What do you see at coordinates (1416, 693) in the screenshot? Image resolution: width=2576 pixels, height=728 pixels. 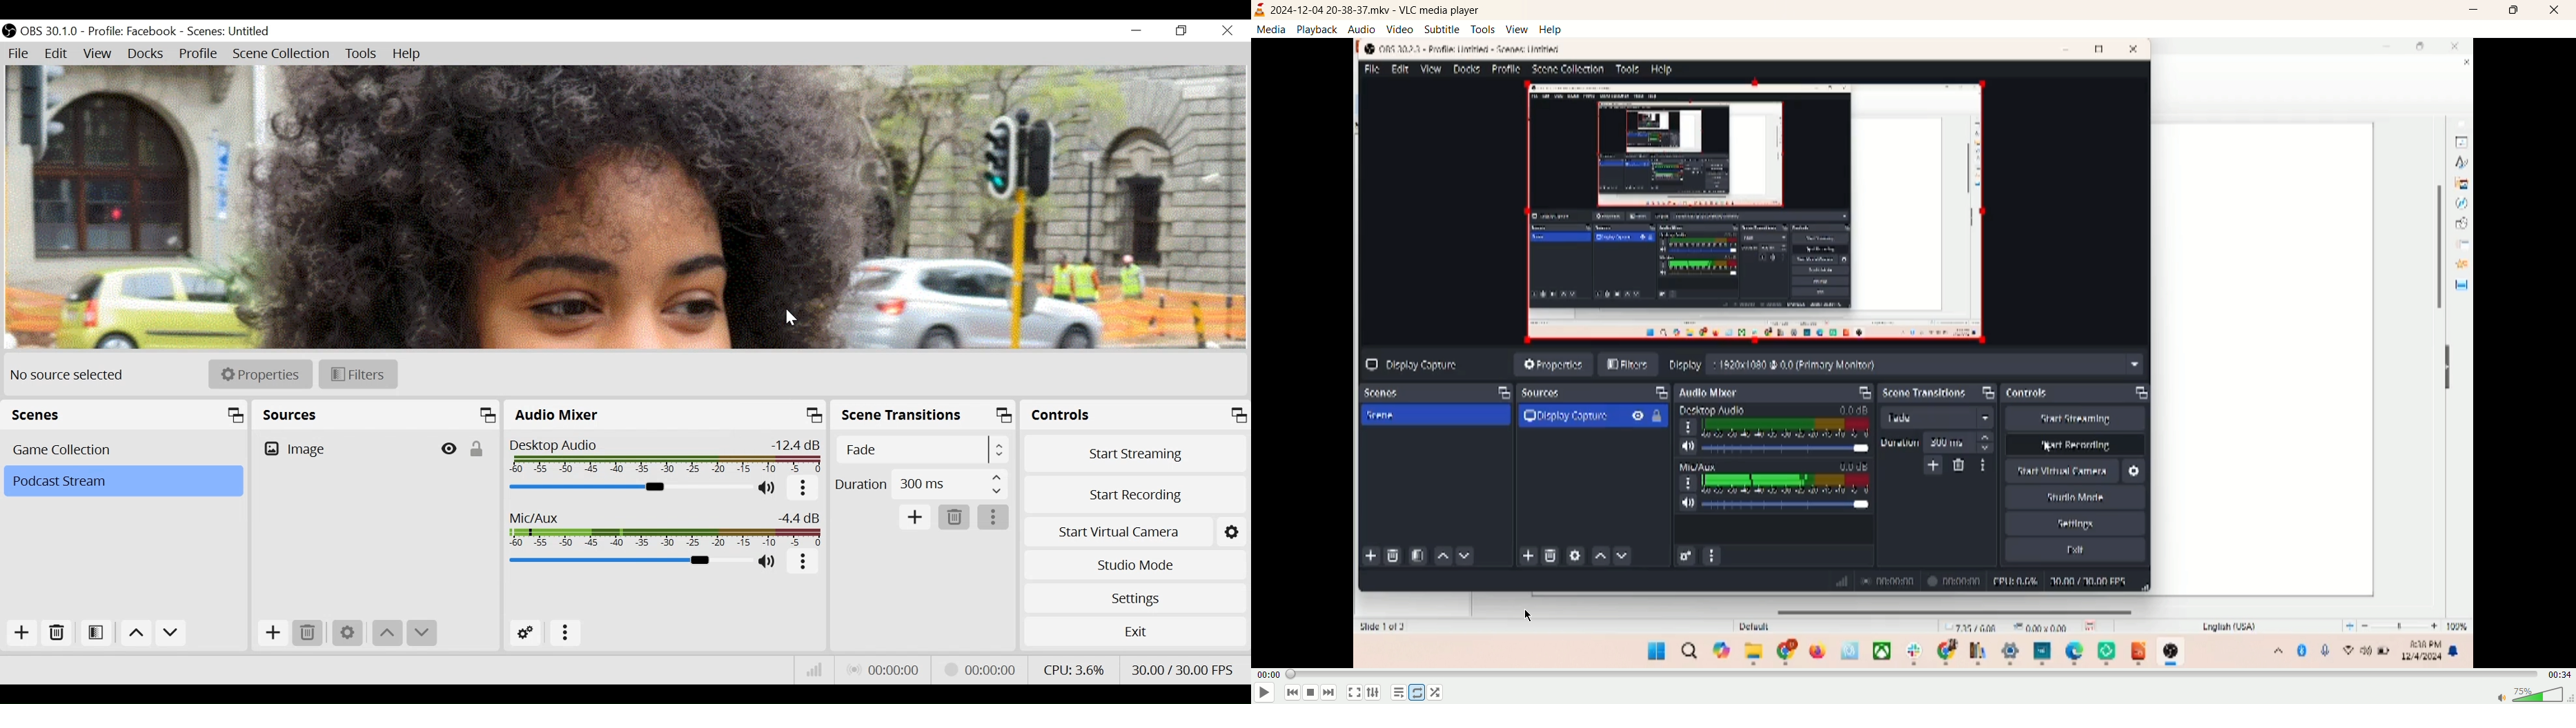 I see `loop all` at bounding box center [1416, 693].